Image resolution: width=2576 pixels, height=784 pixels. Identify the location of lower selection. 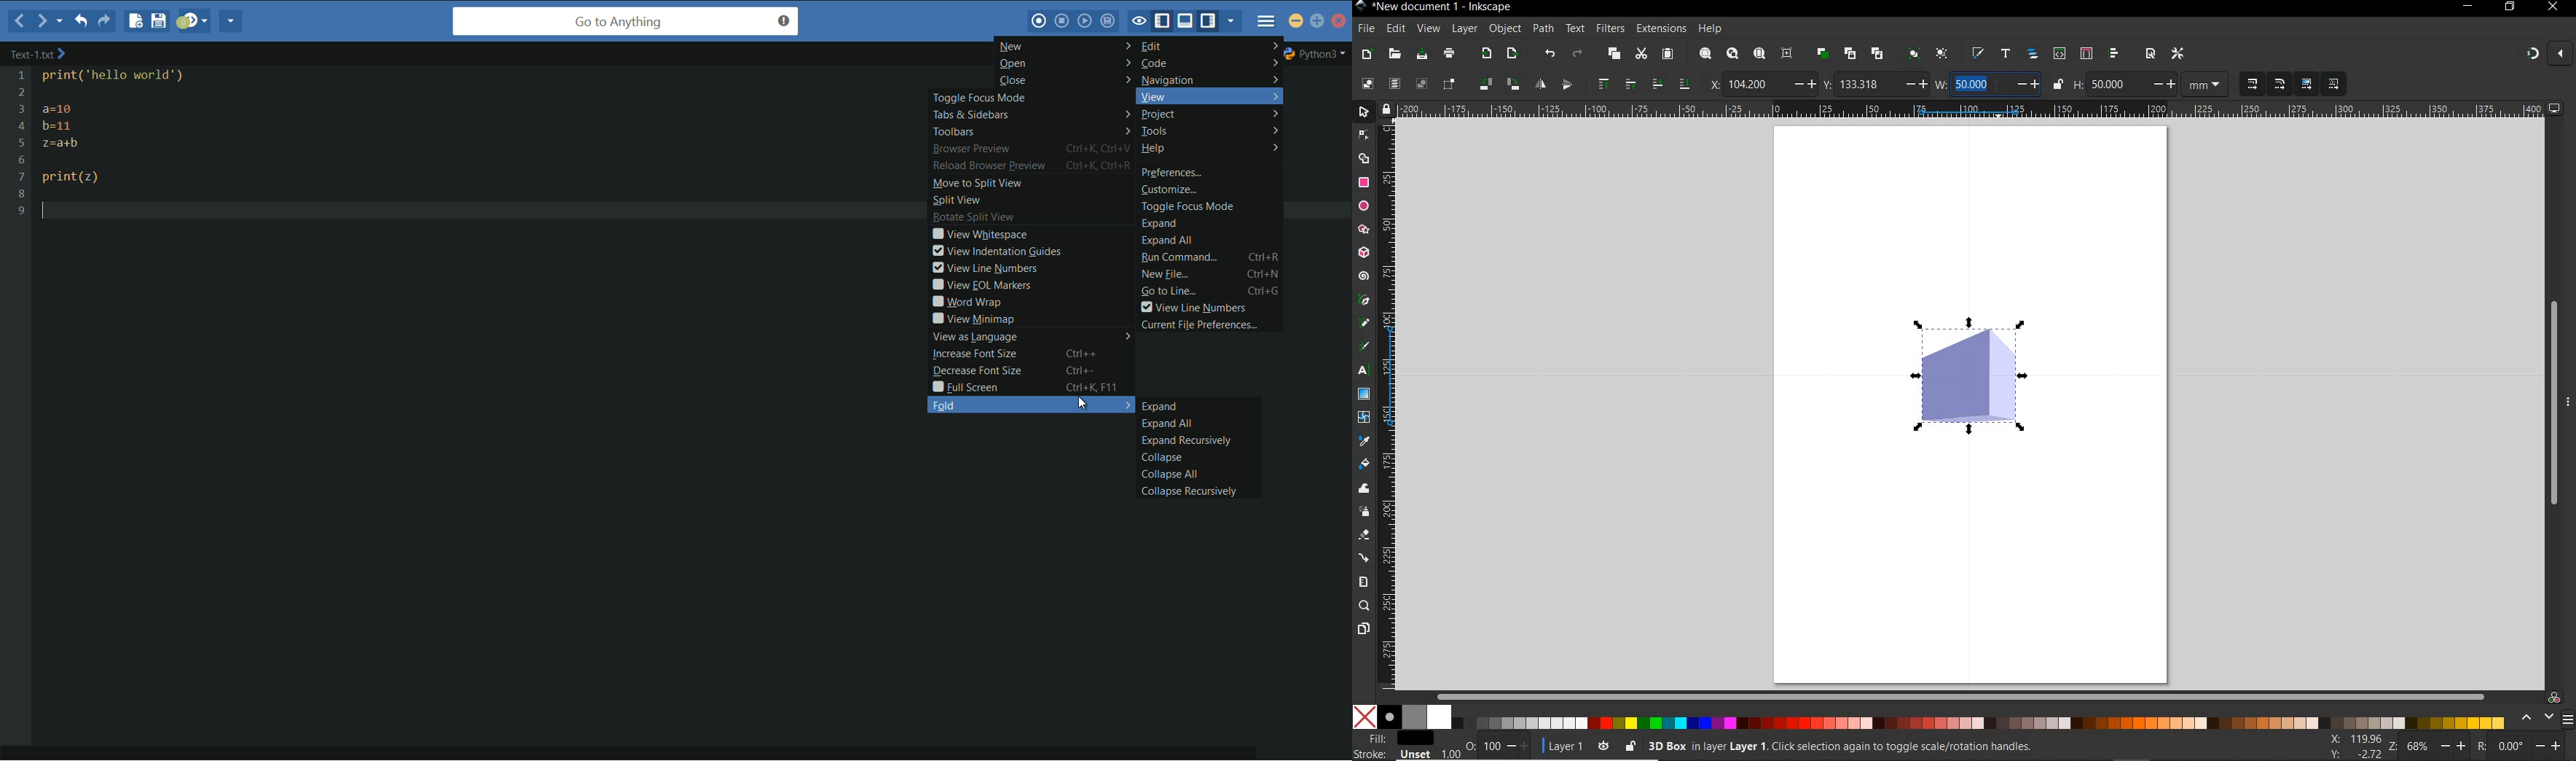
(1656, 85).